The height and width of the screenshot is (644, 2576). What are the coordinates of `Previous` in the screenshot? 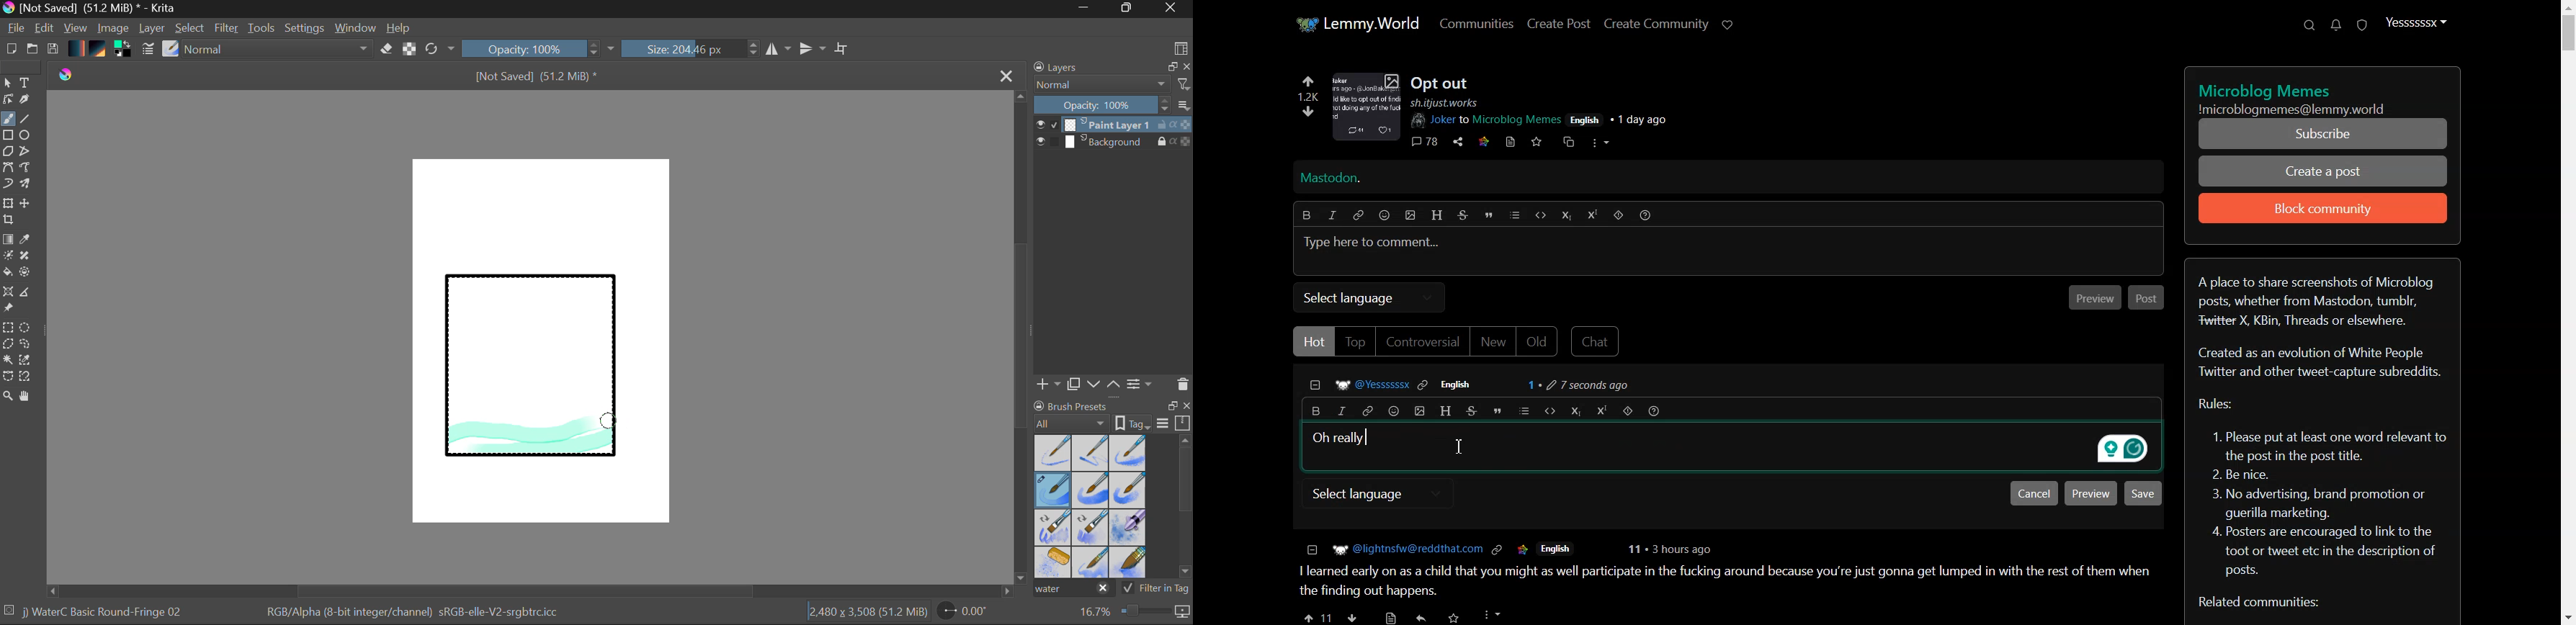 It's located at (2093, 297).